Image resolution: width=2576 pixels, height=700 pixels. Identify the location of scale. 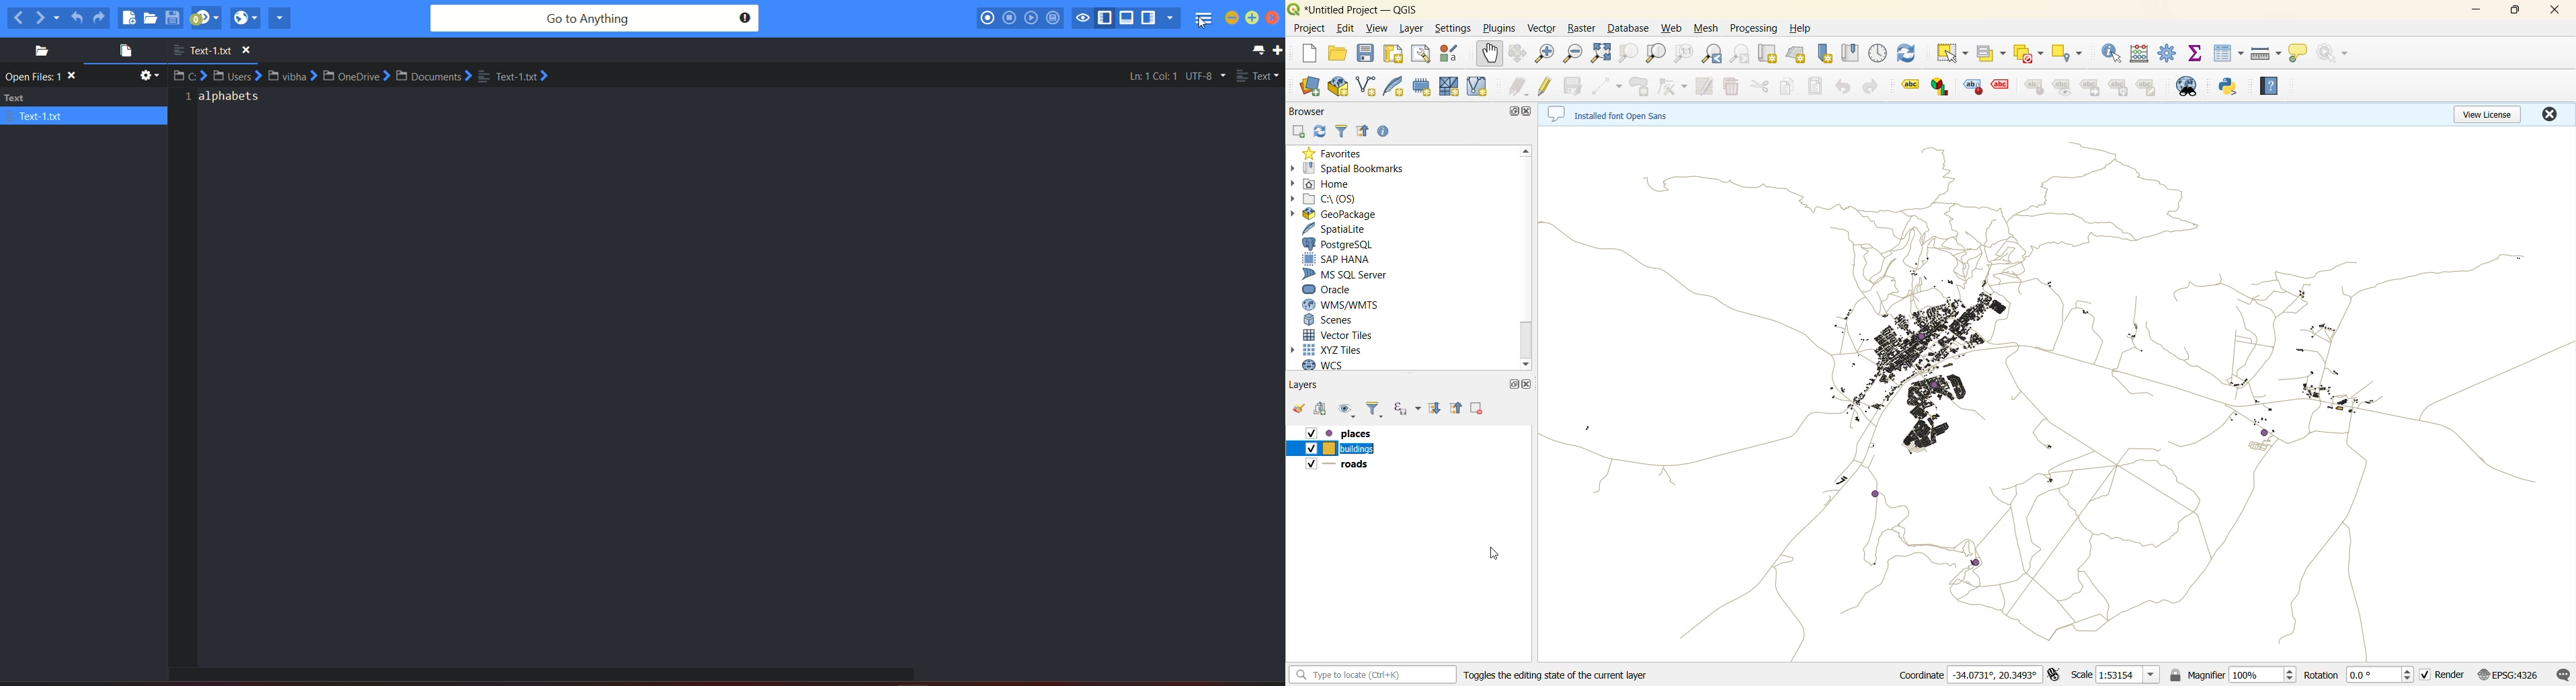
(2127, 676).